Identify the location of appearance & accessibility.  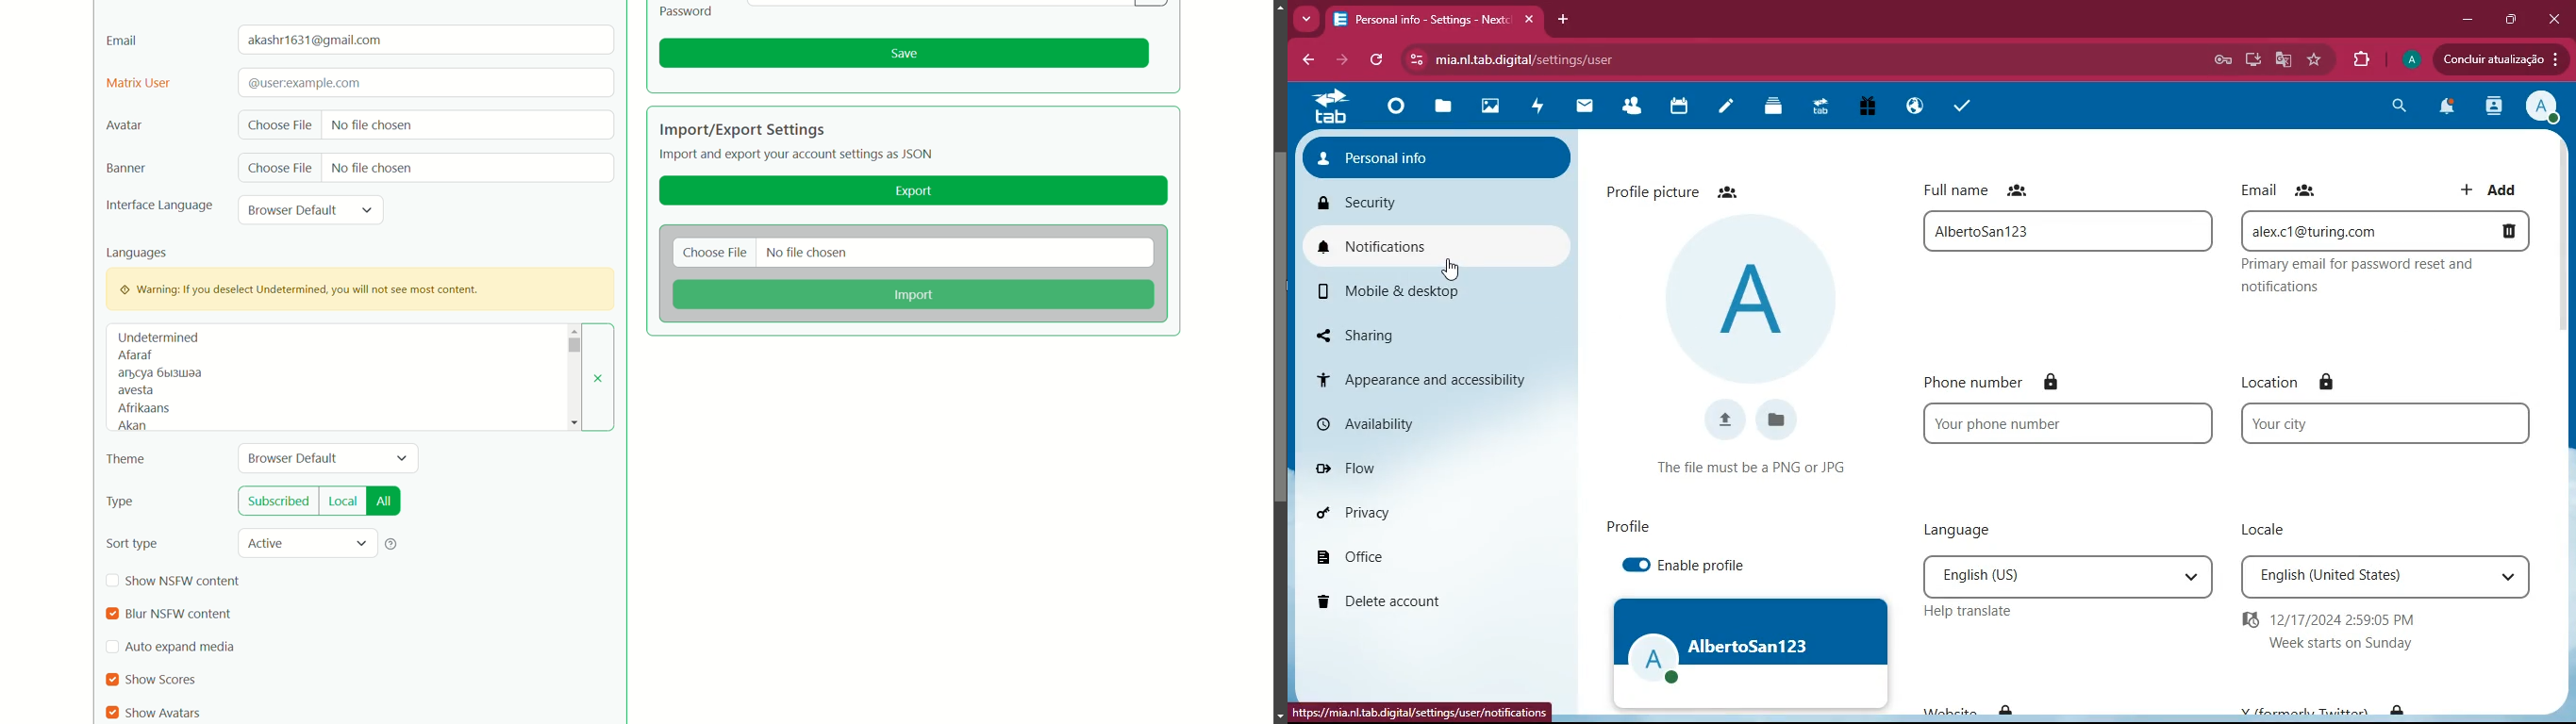
(1412, 375).